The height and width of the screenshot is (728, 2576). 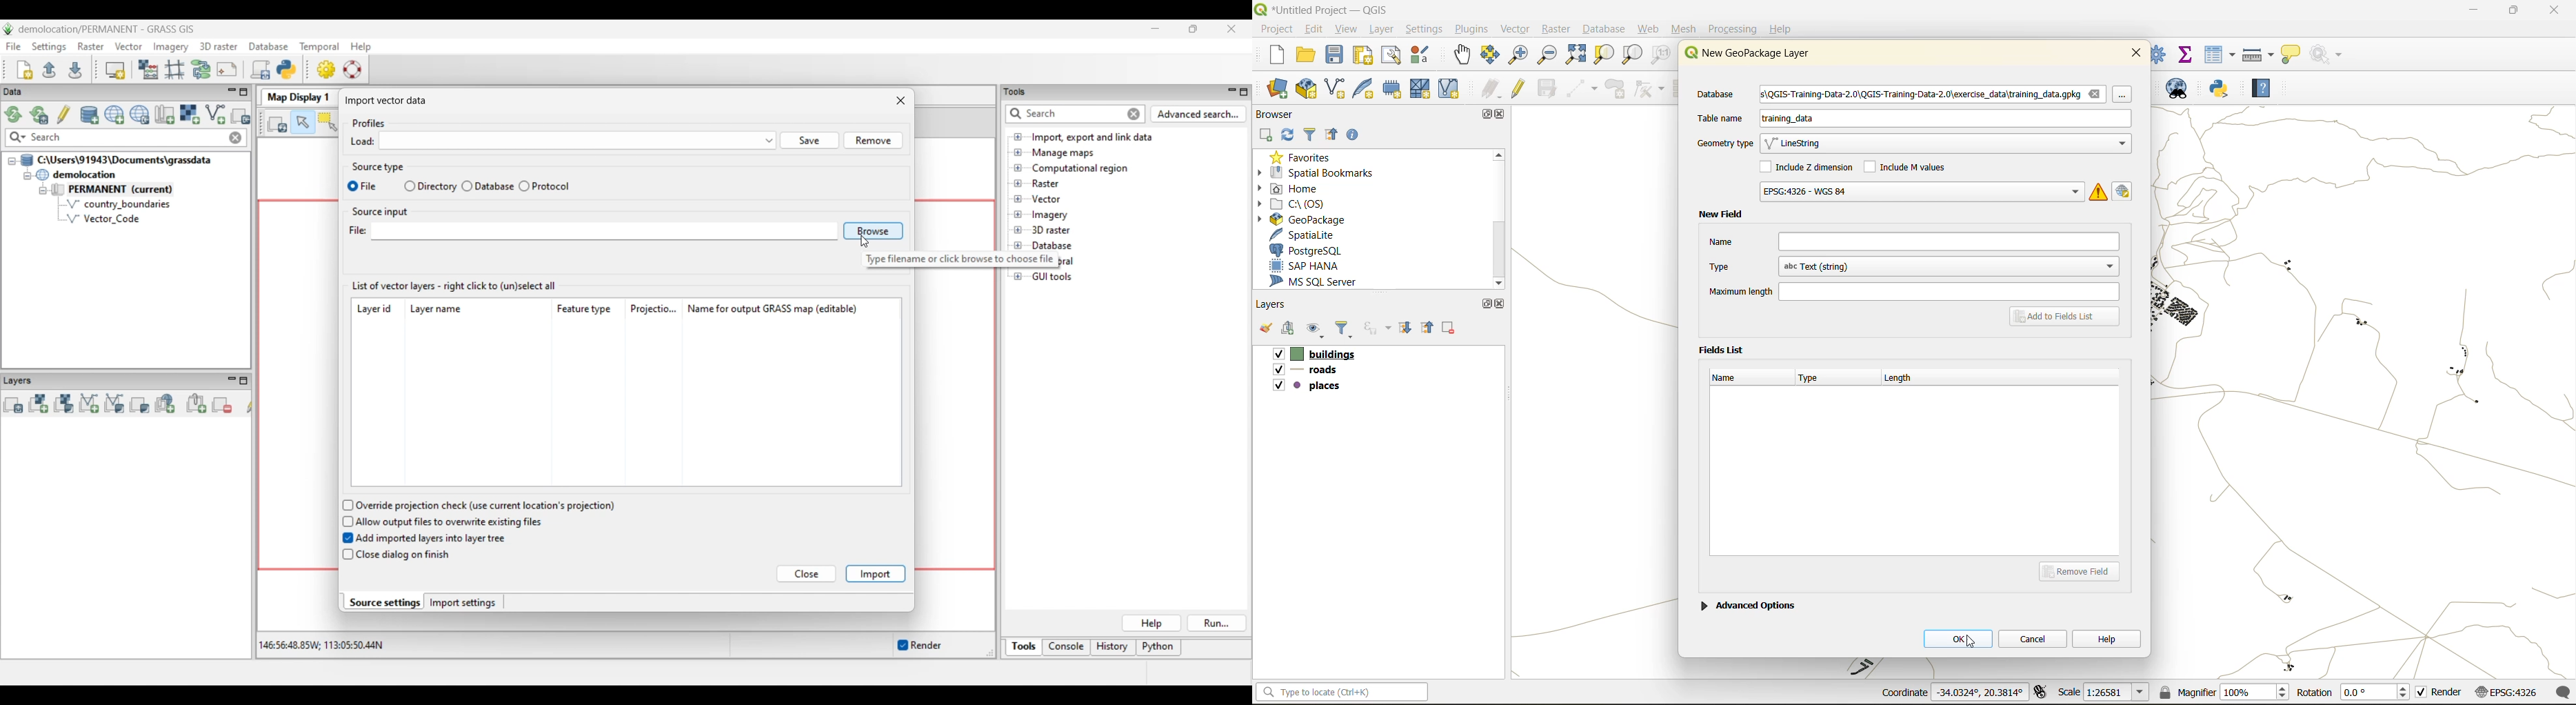 What do you see at coordinates (1721, 95) in the screenshot?
I see `database` at bounding box center [1721, 95].